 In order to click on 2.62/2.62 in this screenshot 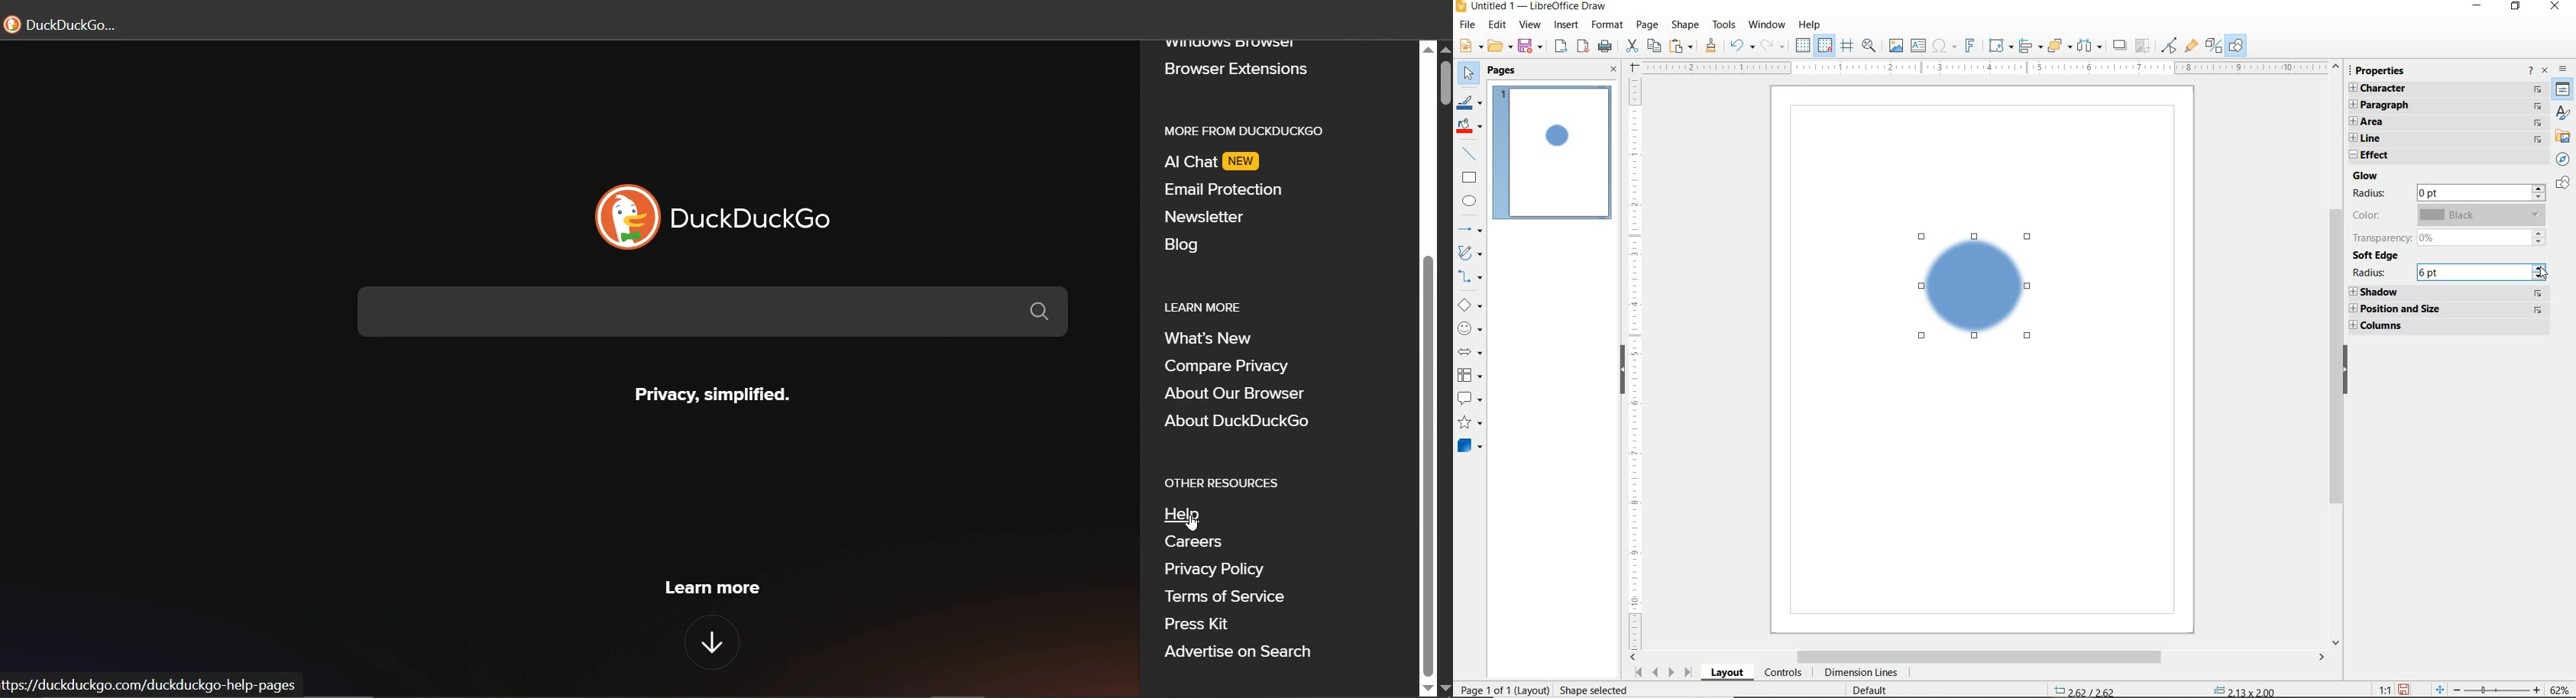, I will do `click(2086, 691)`.